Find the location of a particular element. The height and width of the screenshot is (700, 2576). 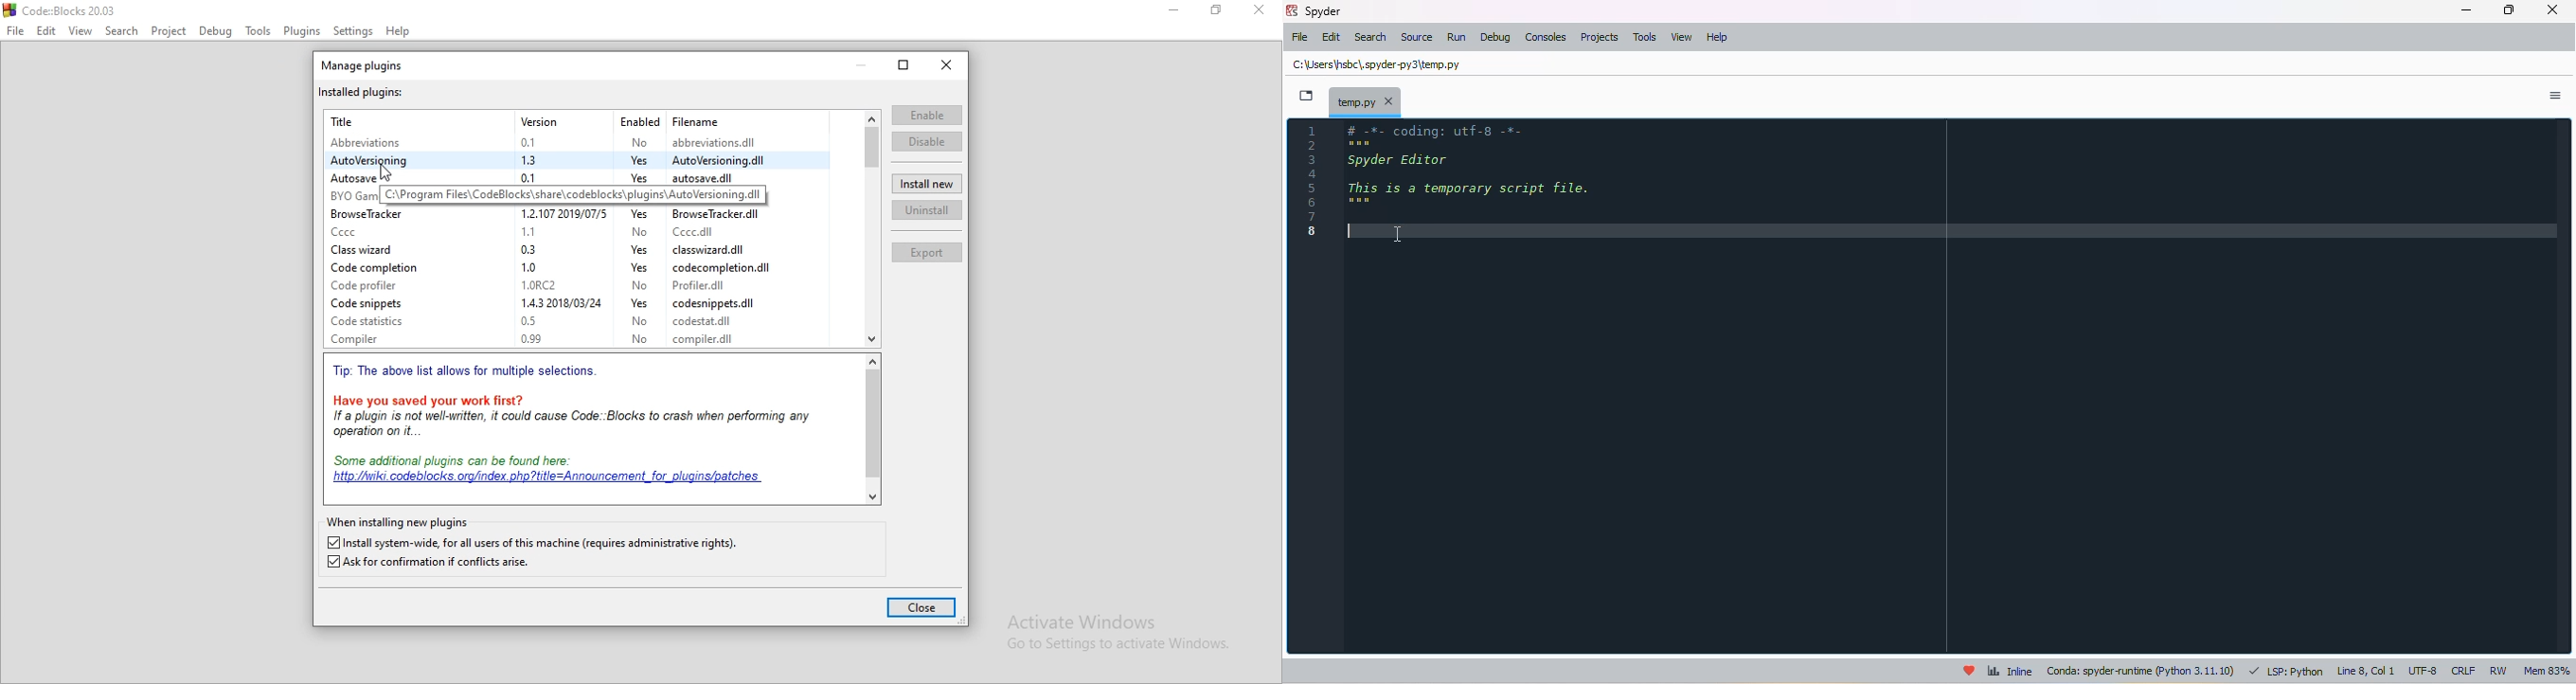

RW is located at coordinates (2501, 671).